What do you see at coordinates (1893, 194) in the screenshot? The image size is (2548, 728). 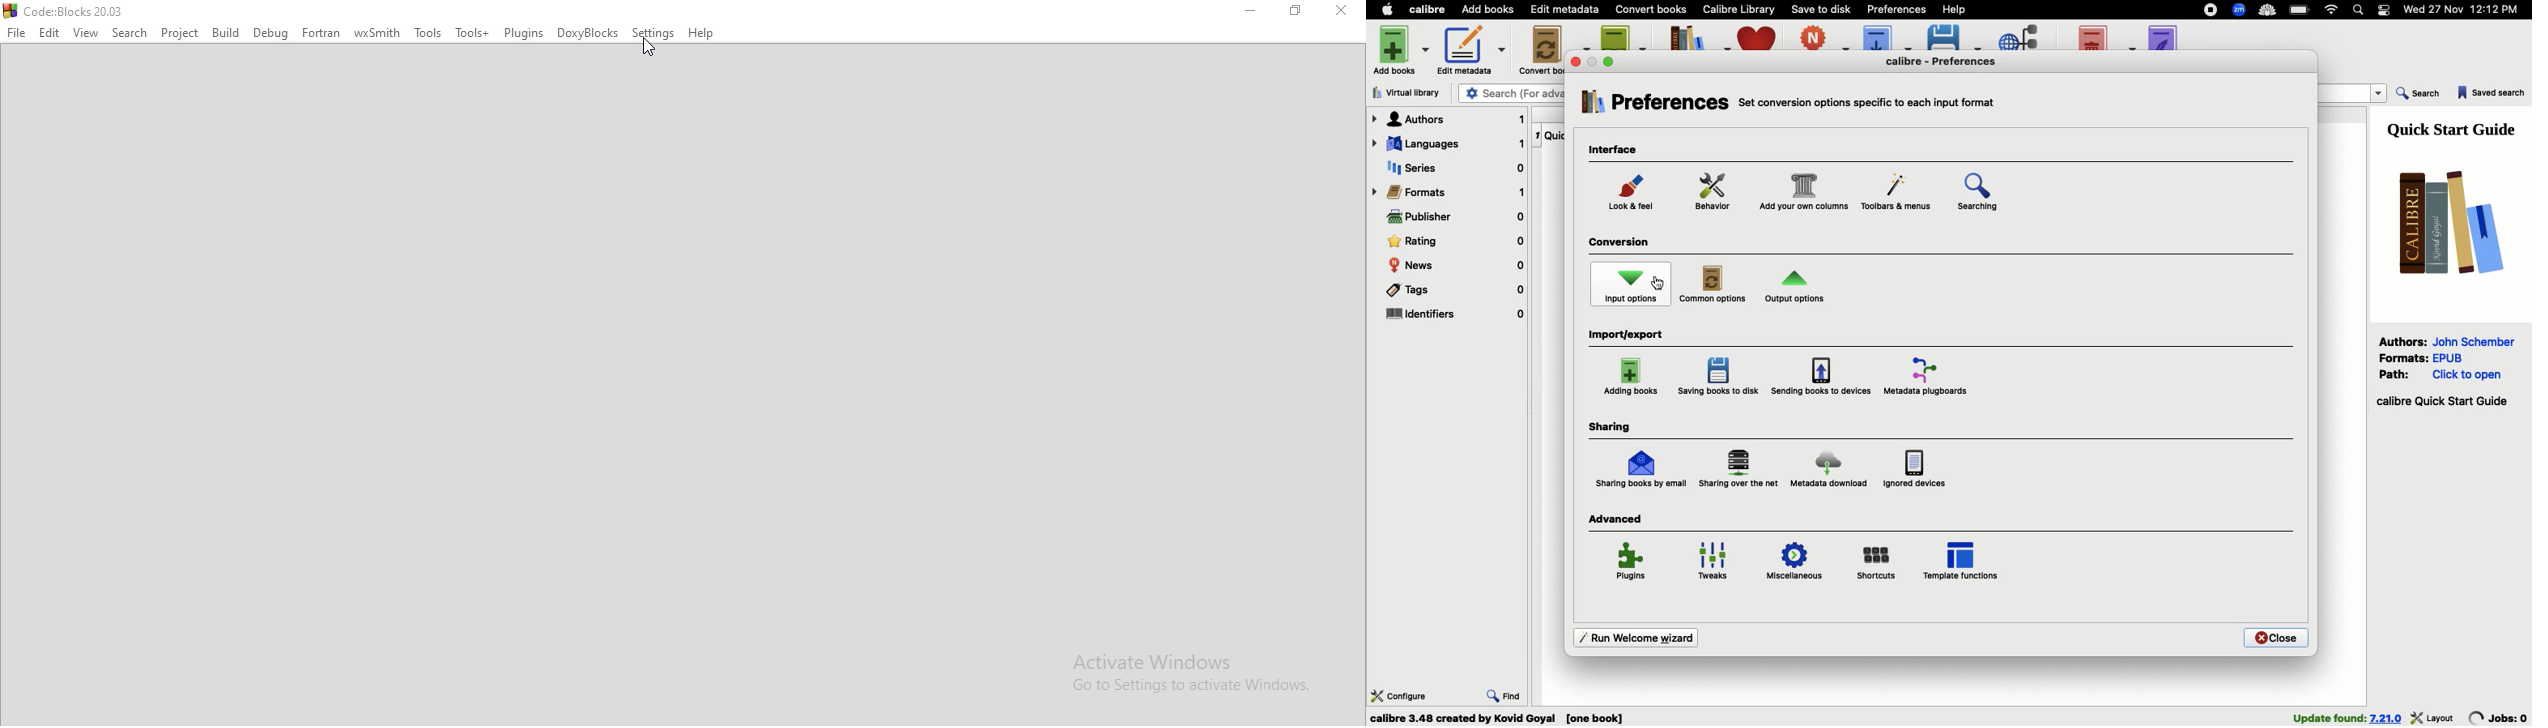 I see `Menu` at bounding box center [1893, 194].